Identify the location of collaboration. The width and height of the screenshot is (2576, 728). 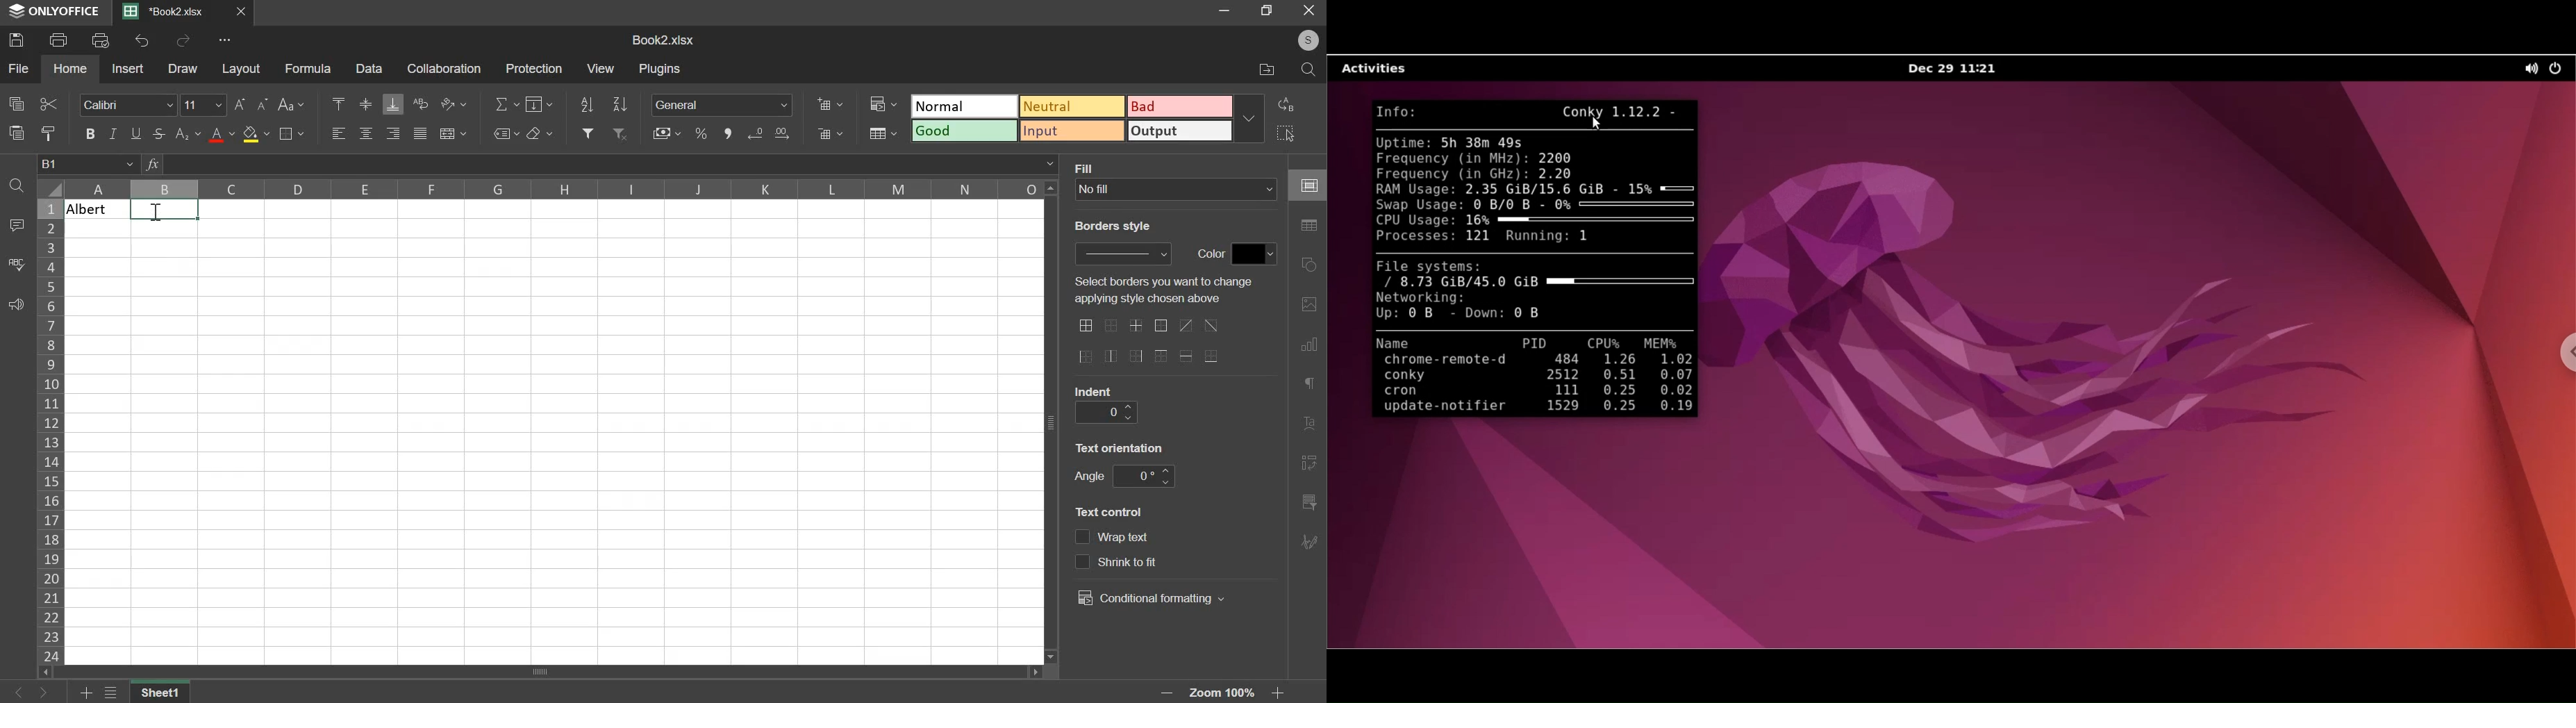
(445, 69).